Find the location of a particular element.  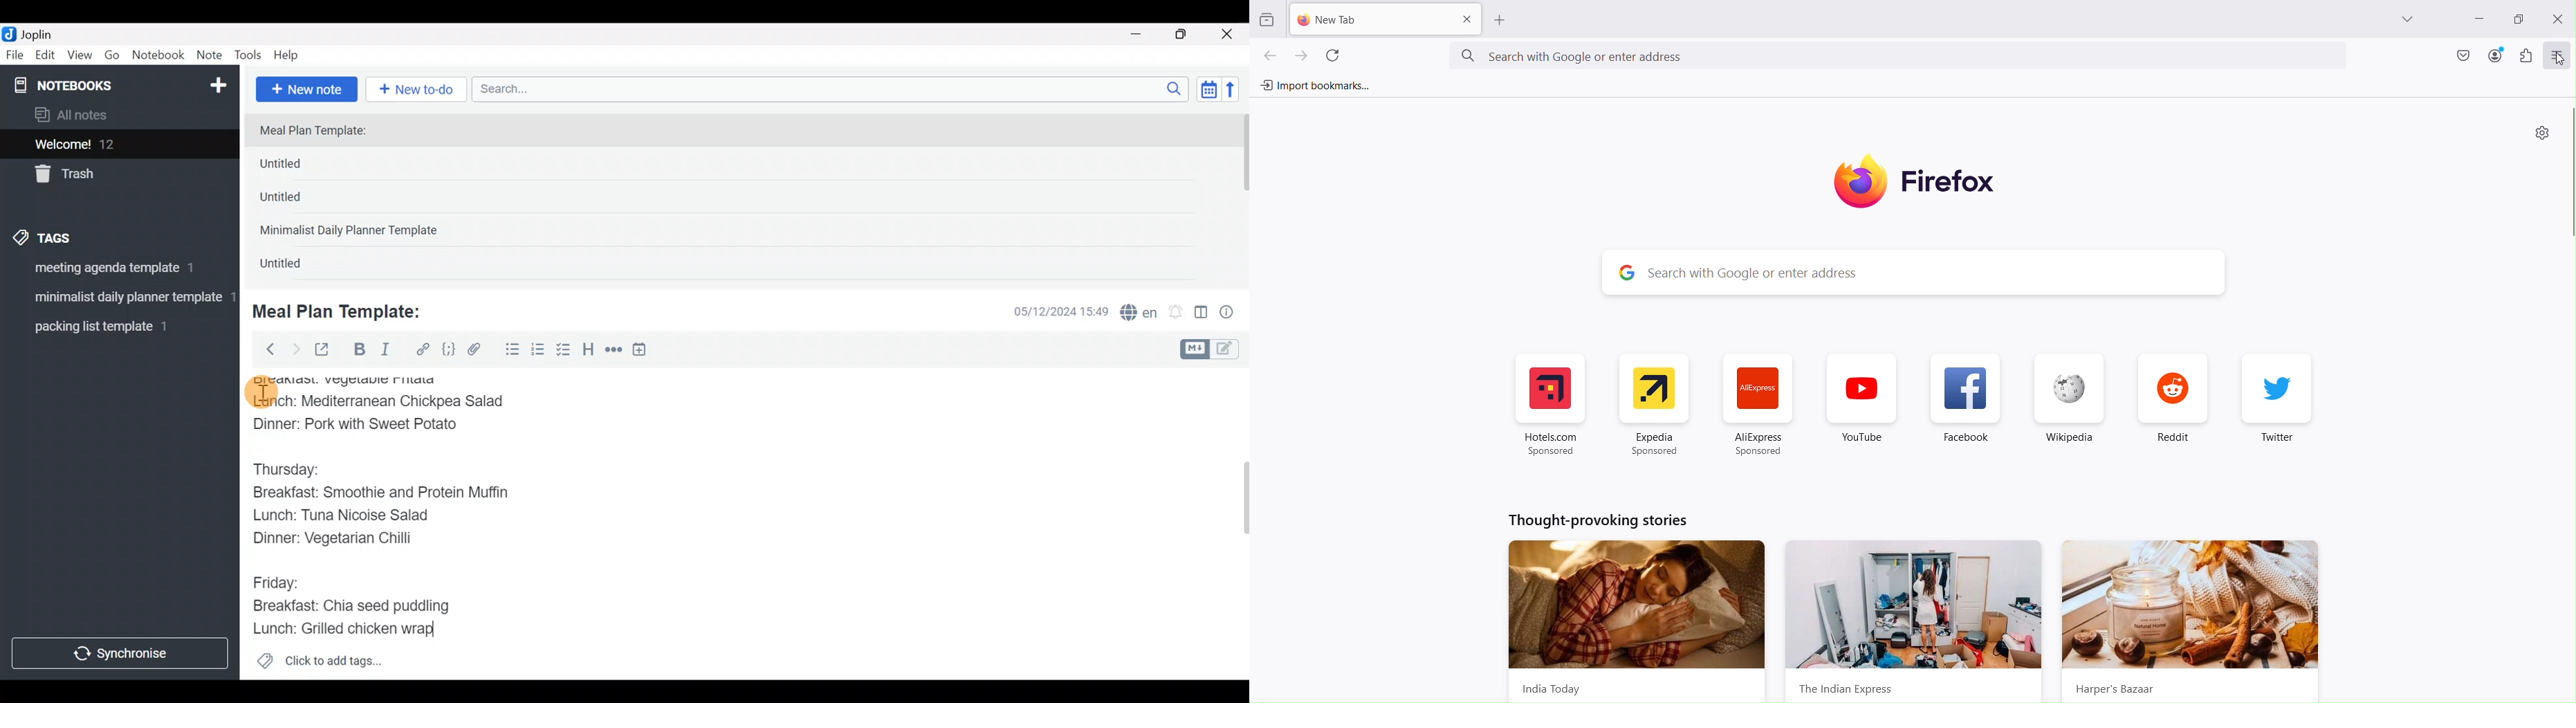

Spelling is located at coordinates (1139, 314).